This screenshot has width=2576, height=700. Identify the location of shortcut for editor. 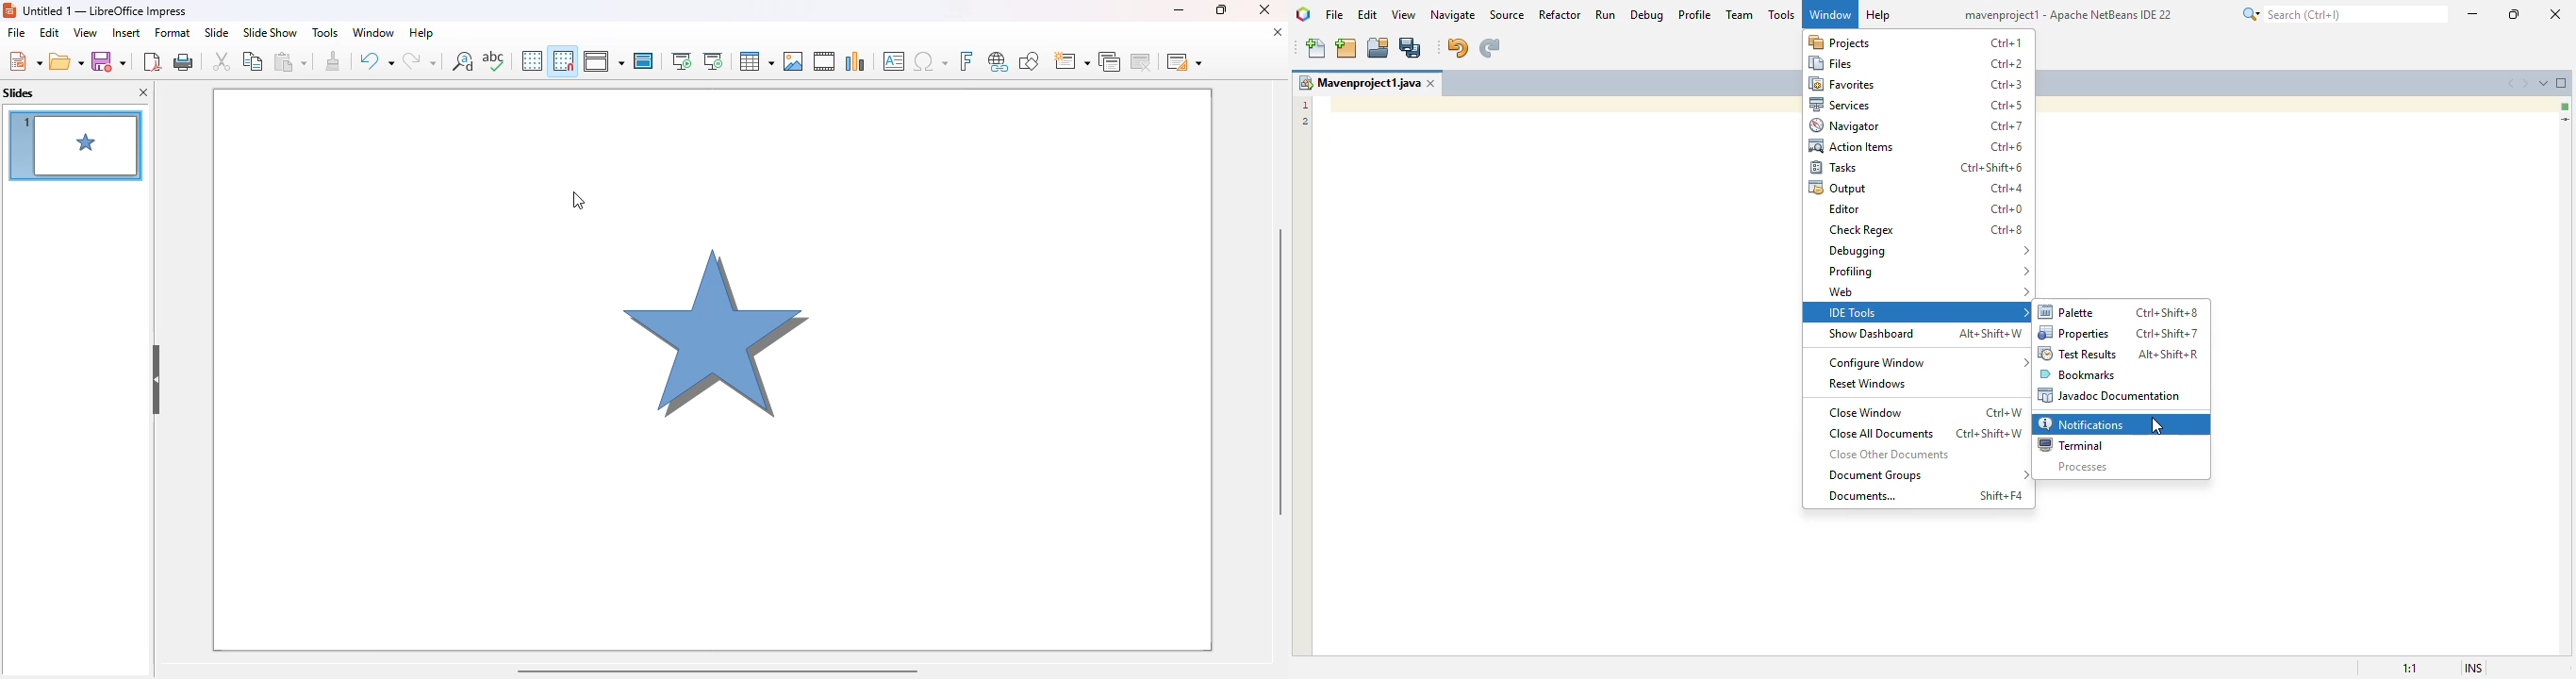
(2007, 210).